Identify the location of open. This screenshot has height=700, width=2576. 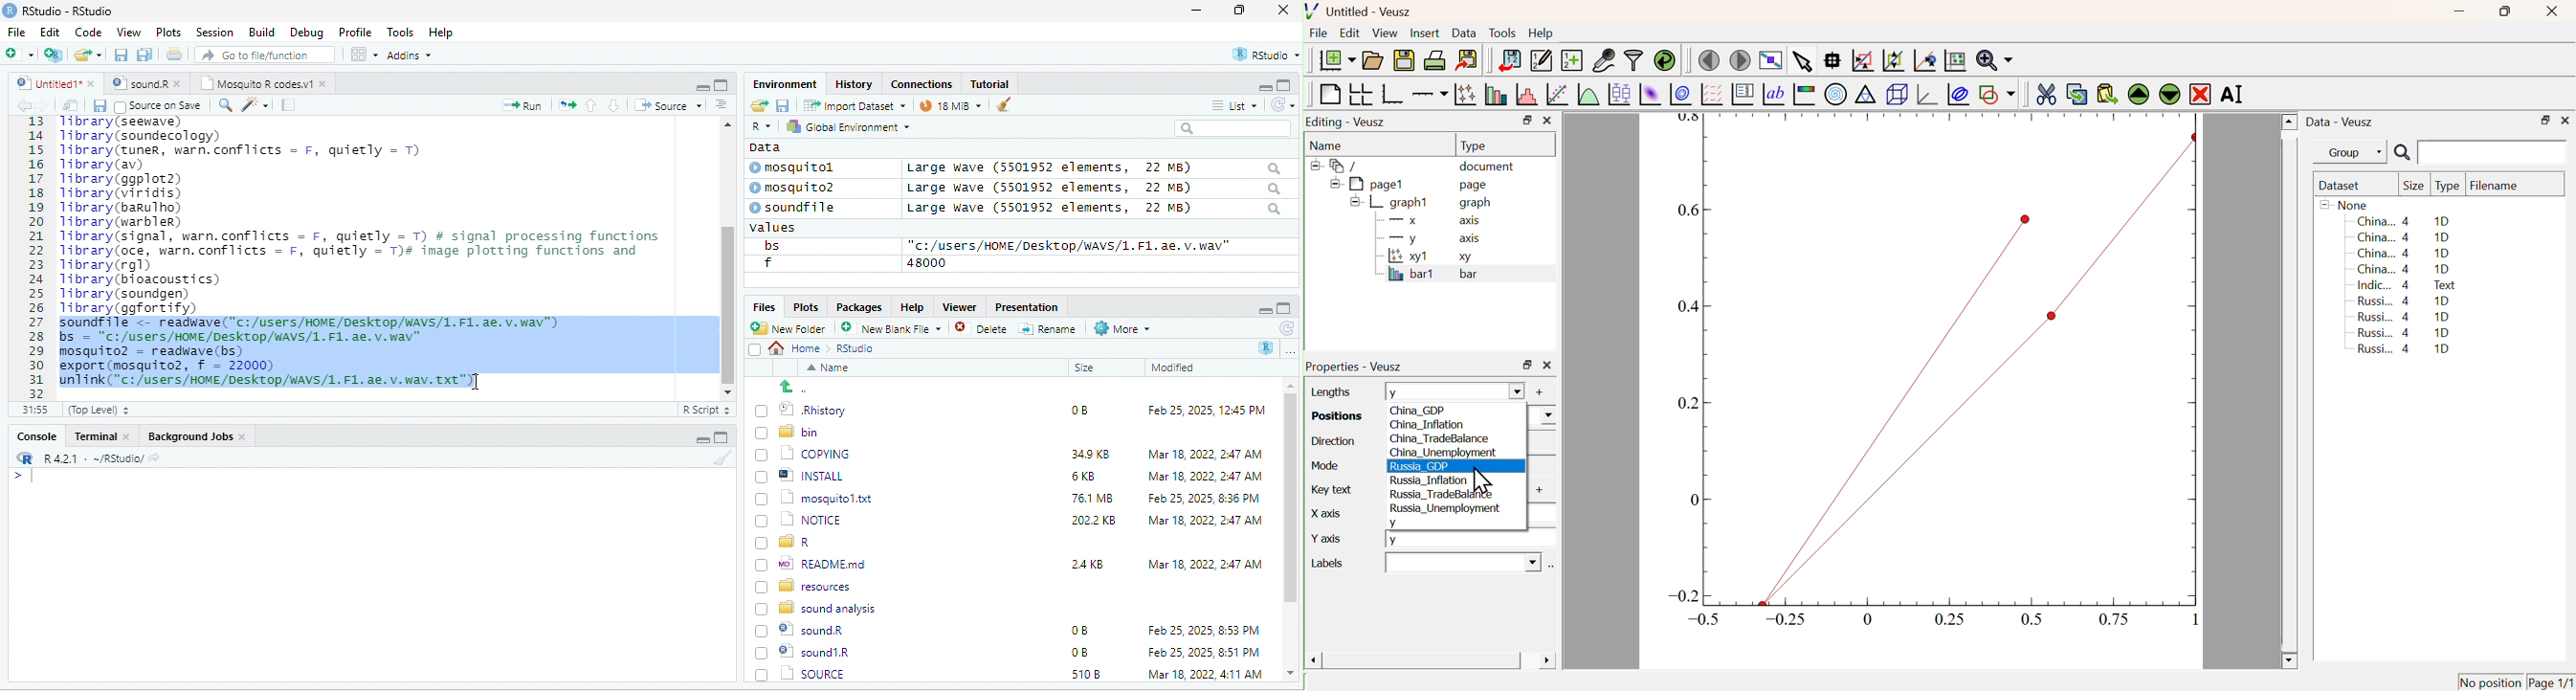
(758, 106).